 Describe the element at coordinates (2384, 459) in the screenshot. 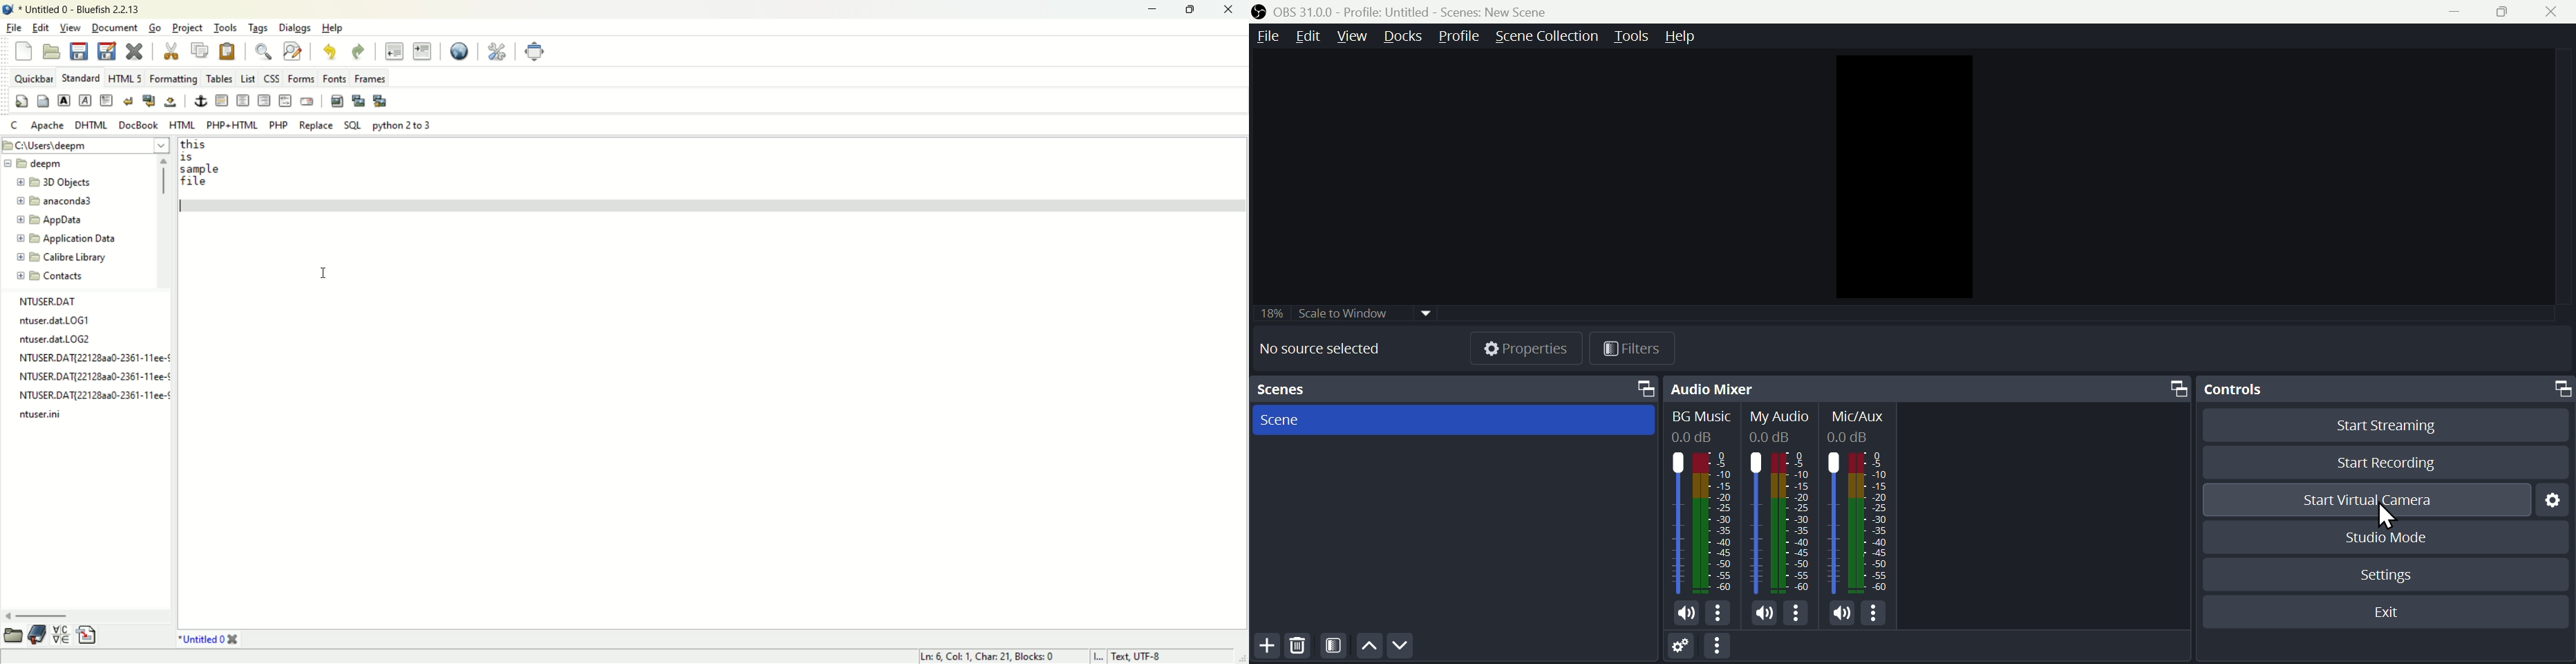

I see `Start recording` at that location.